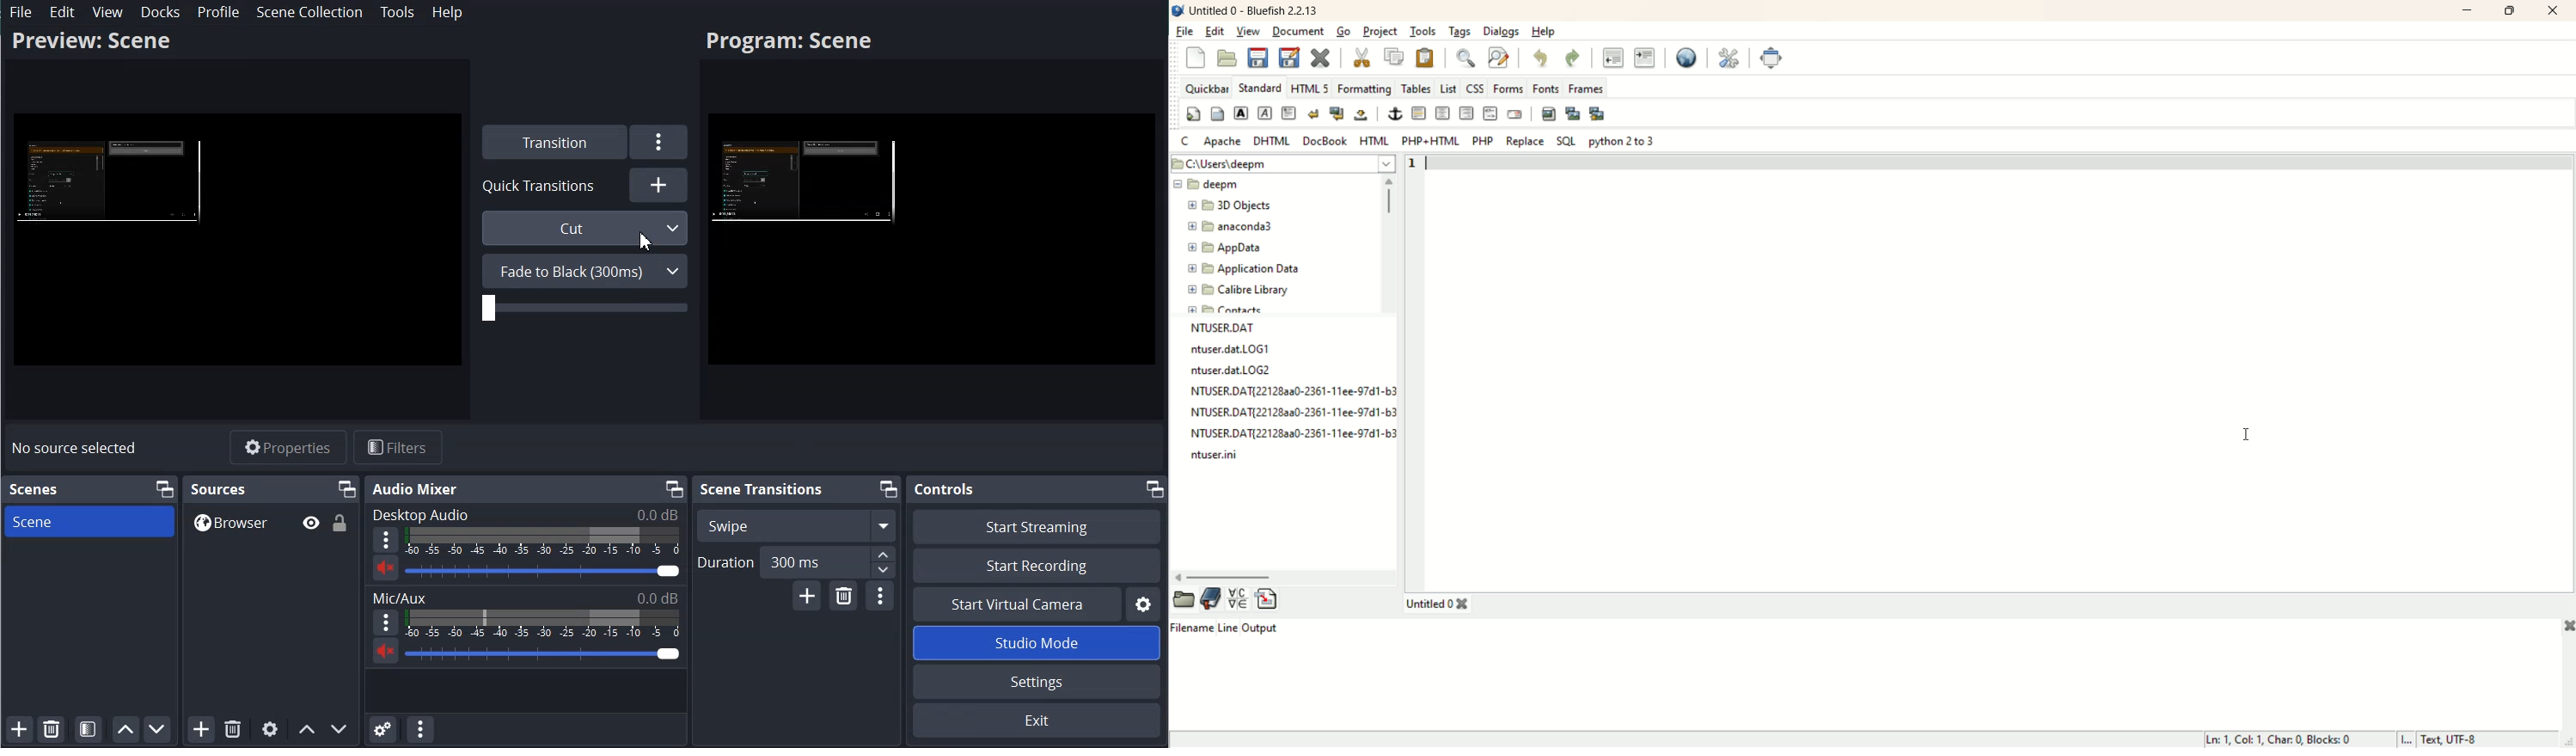 The height and width of the screenshot is (756, 2576). I want to click on Preview Scene Left, so click(237, 241).